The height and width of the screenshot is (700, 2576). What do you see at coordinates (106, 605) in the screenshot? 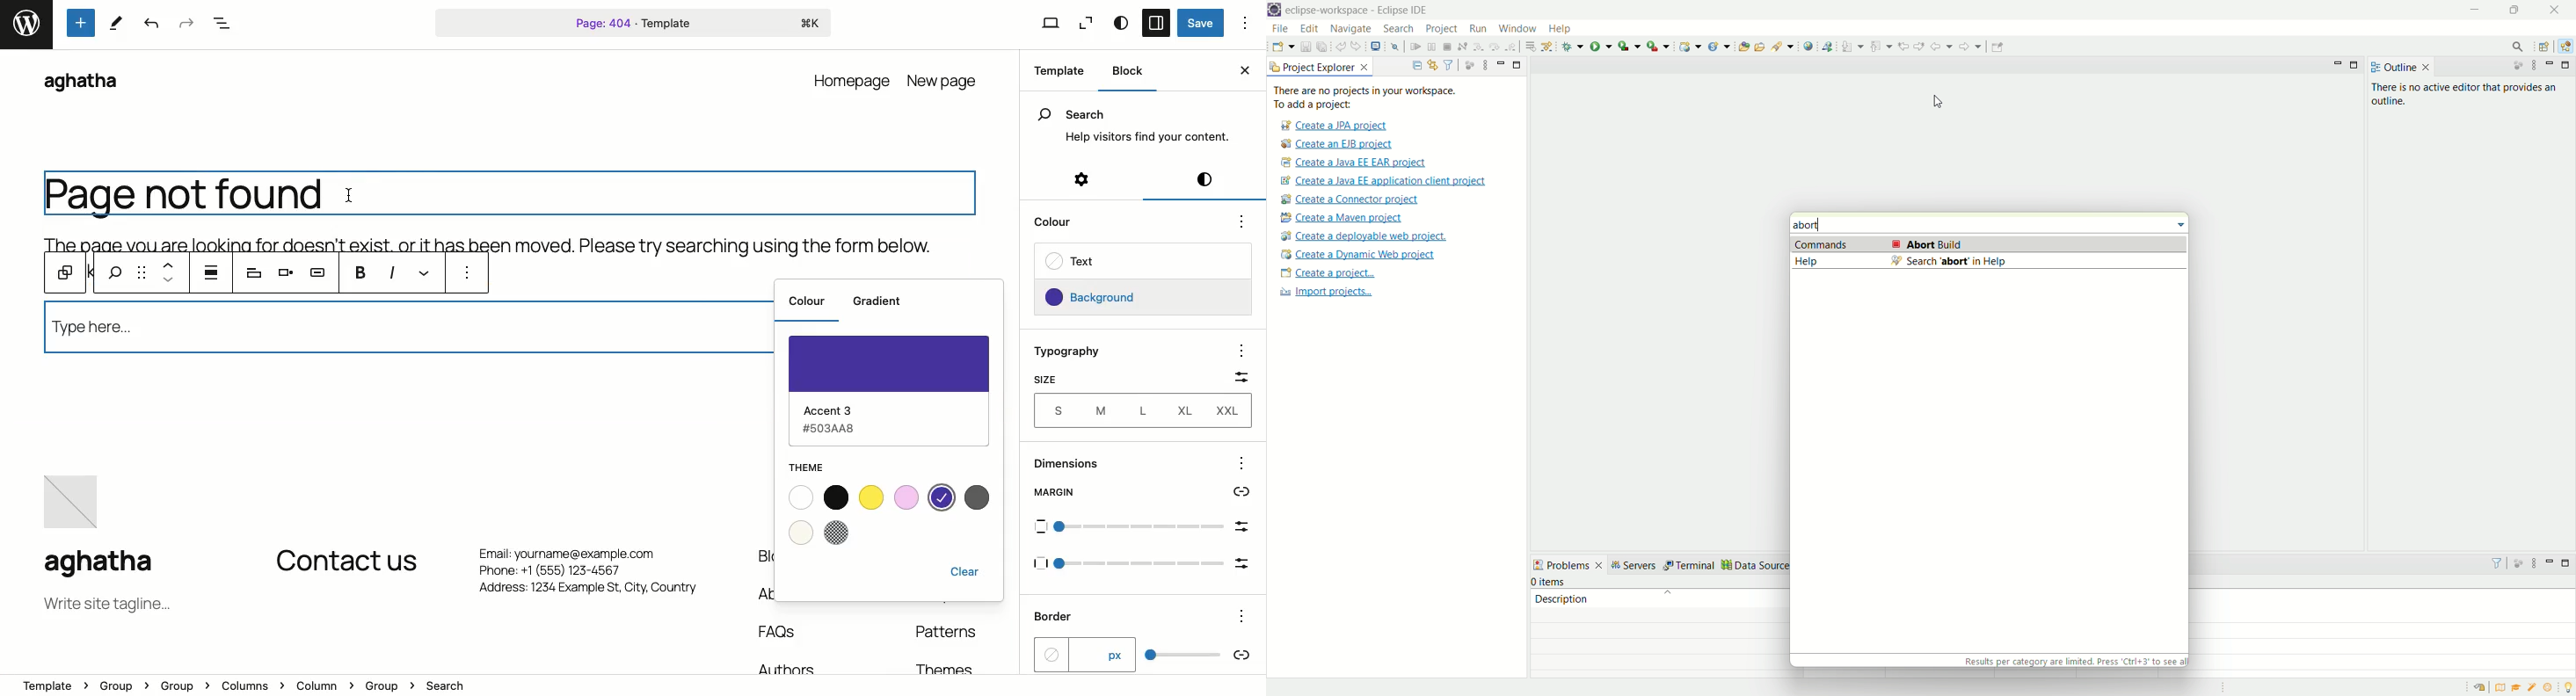
I see `Tagline` at bounding box center [106, 605].